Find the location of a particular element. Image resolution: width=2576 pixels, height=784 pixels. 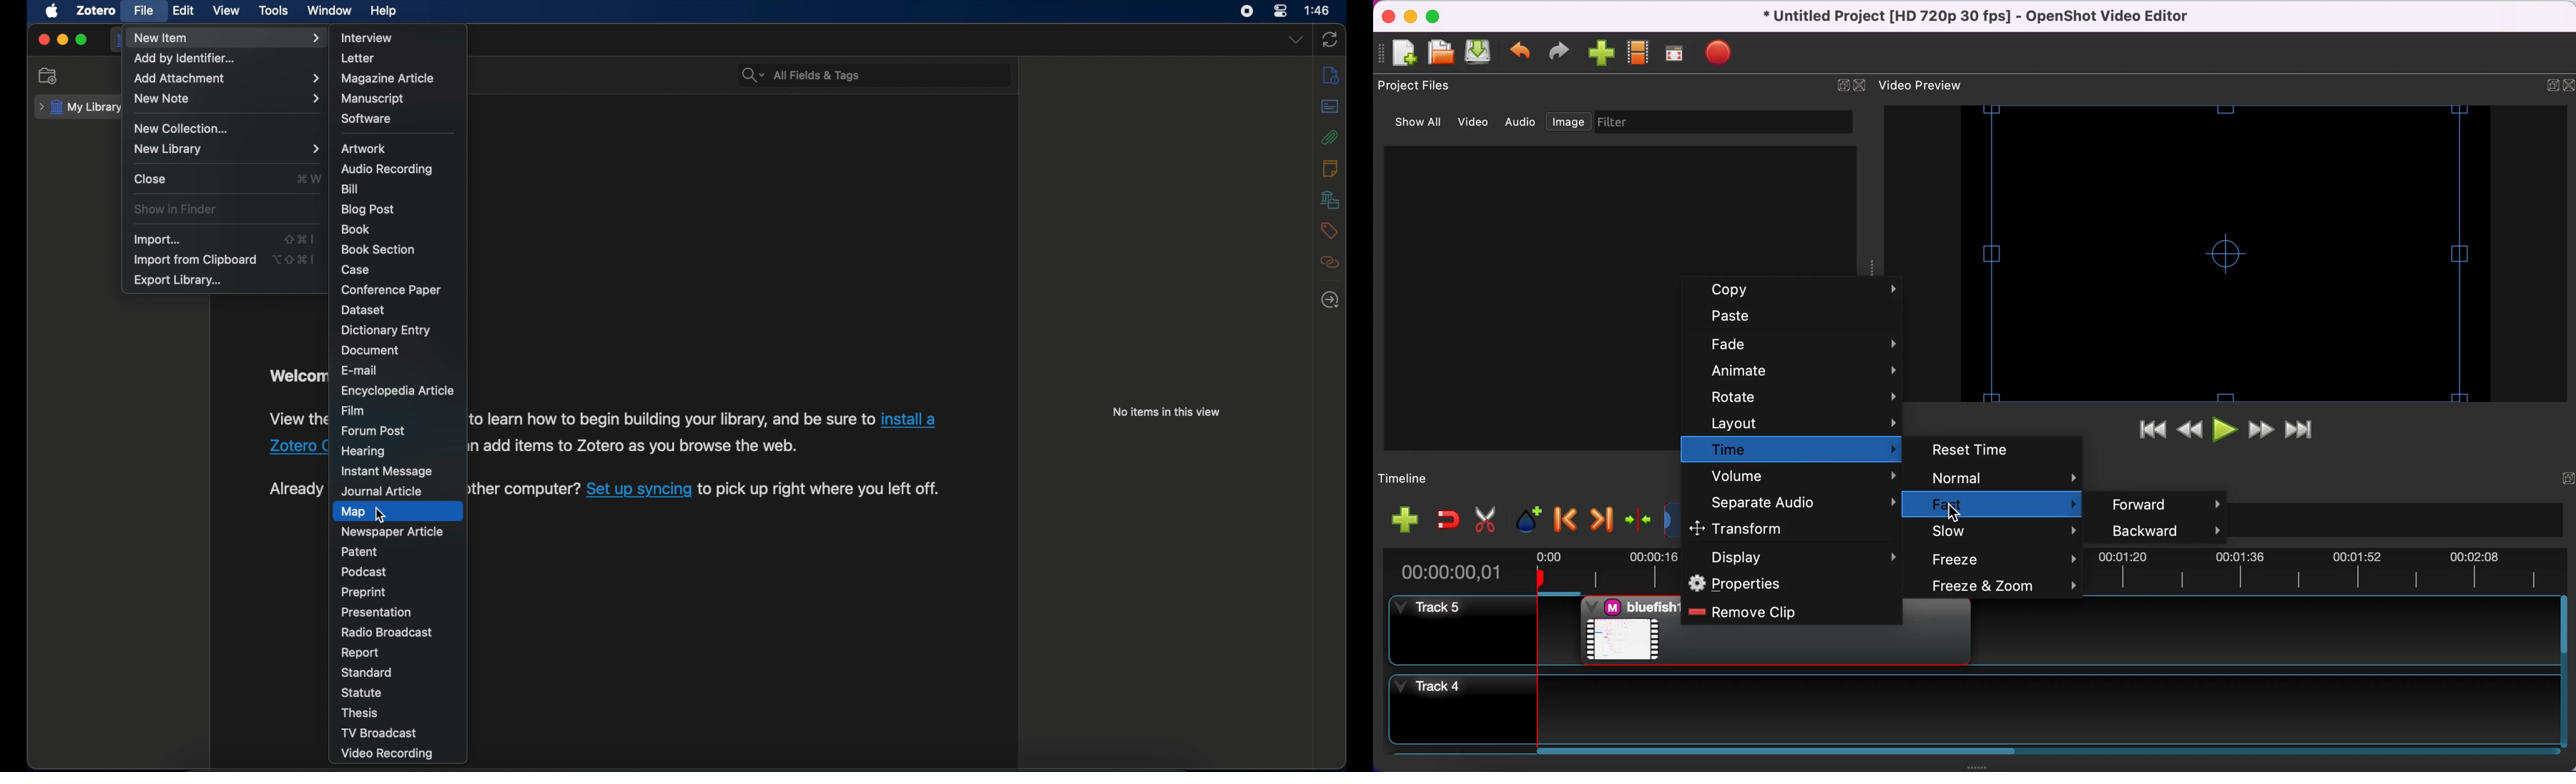

undo is located at coordinates (1524, 54).